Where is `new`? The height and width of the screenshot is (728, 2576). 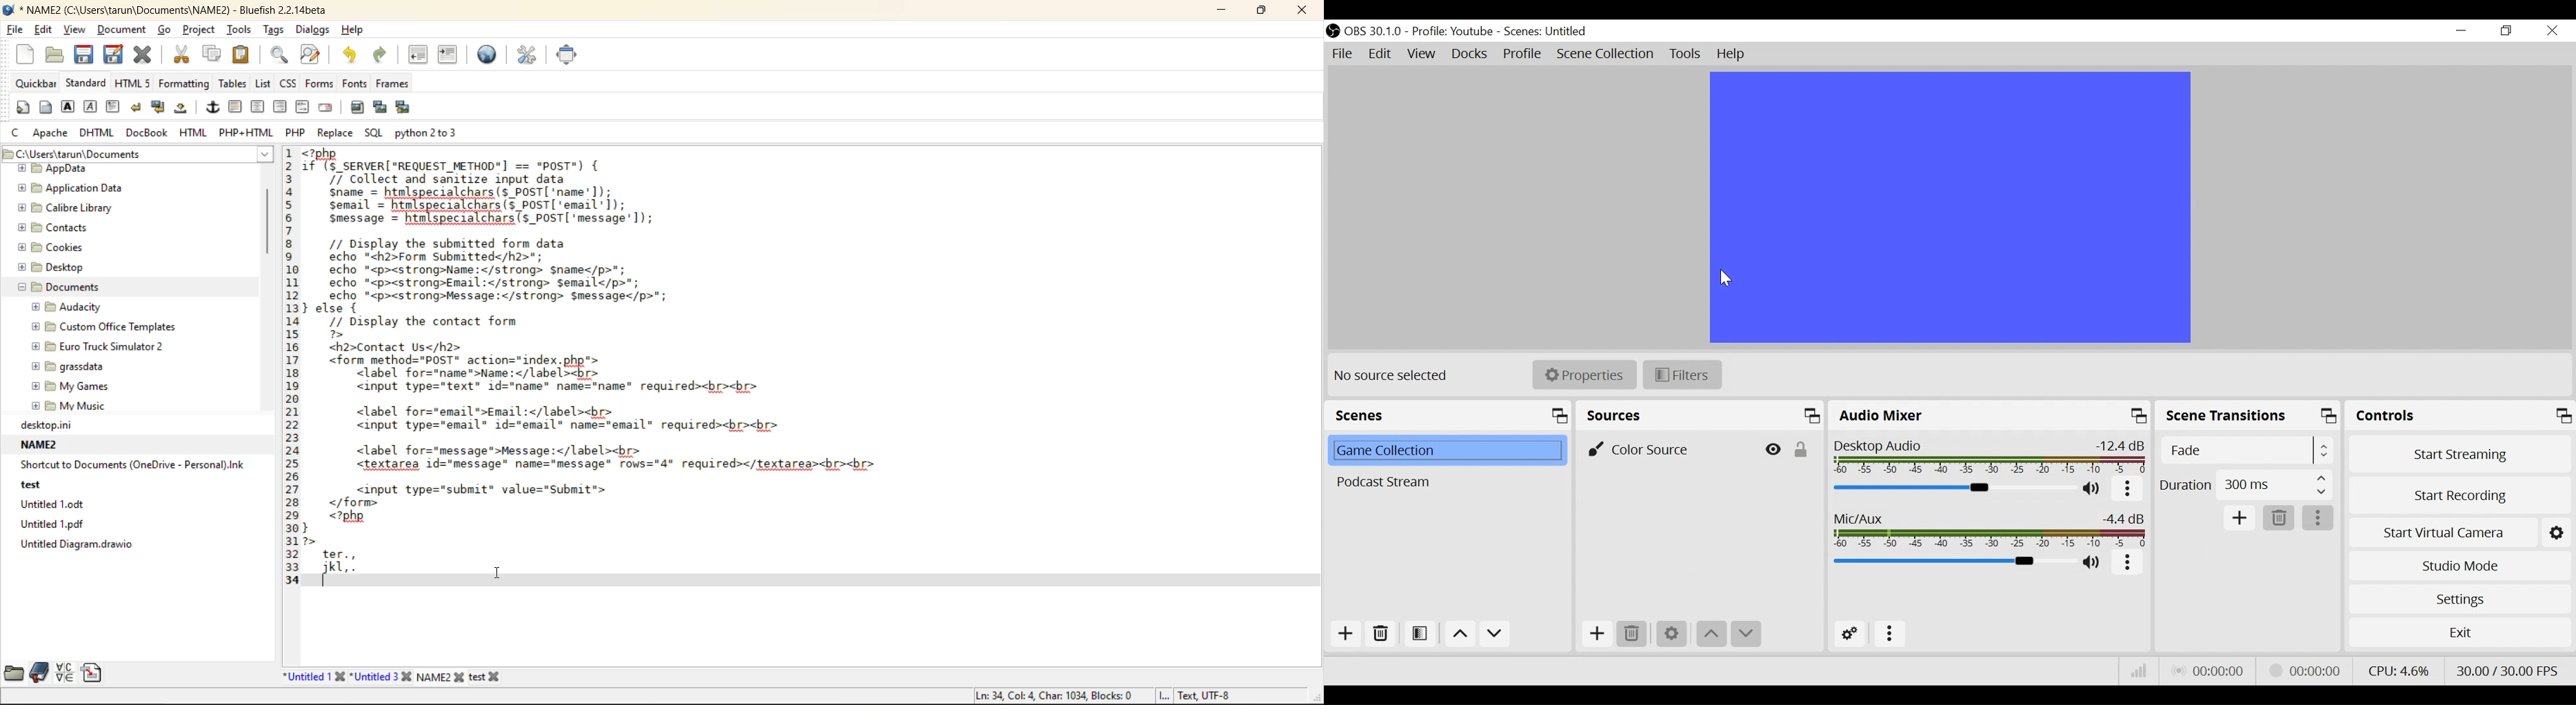 new is located at coordinates (28, 55).